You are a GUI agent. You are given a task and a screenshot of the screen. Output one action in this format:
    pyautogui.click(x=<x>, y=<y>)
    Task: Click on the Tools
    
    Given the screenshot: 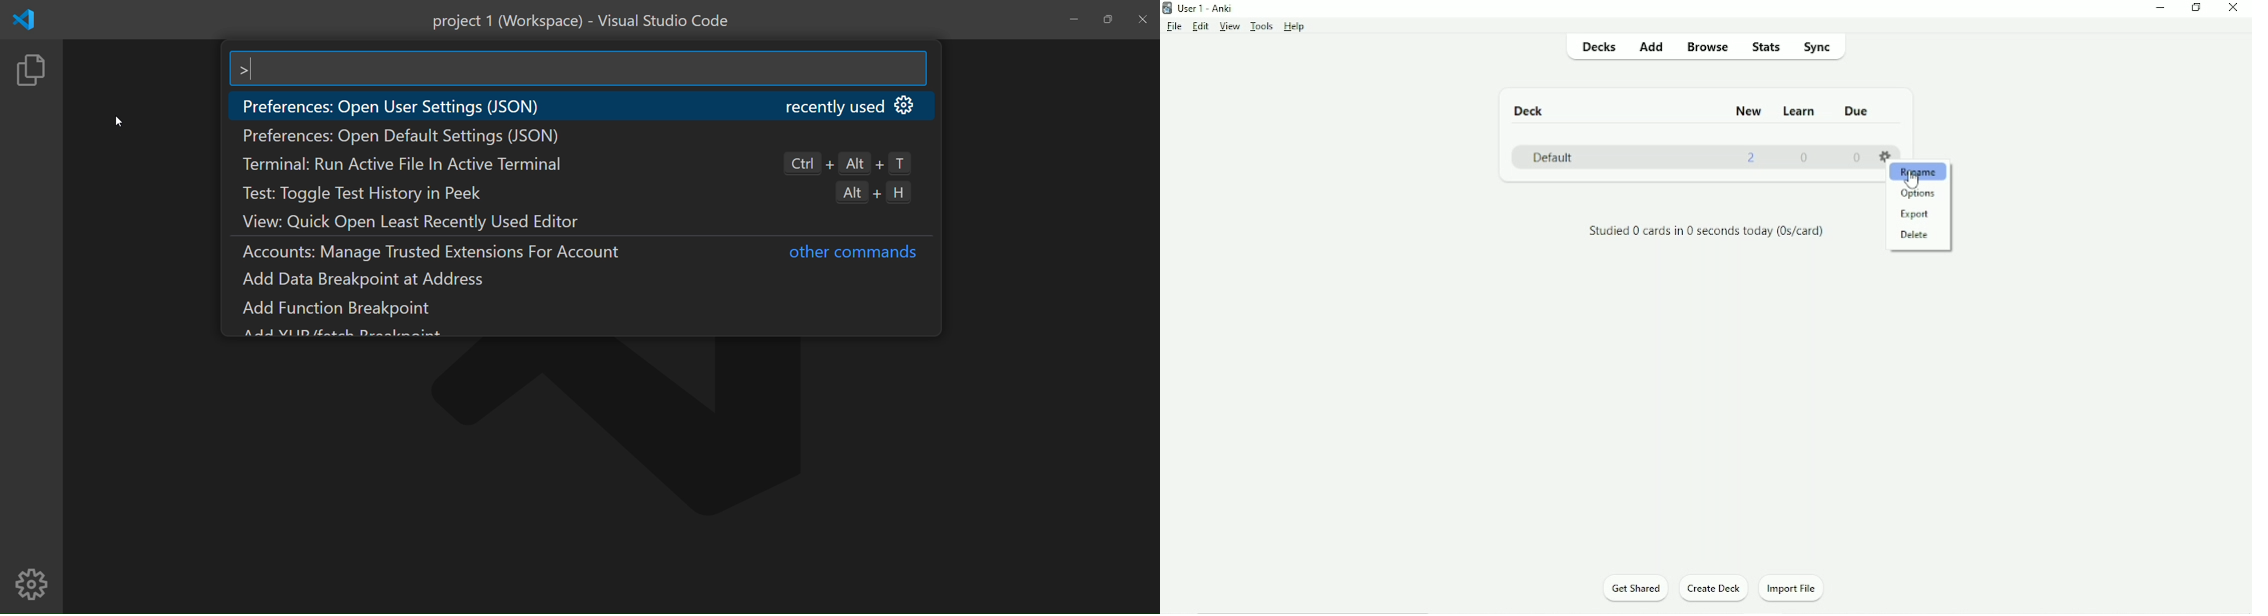 What is the action you would take?
    pyautogui.click(x=1261, y=26)
    